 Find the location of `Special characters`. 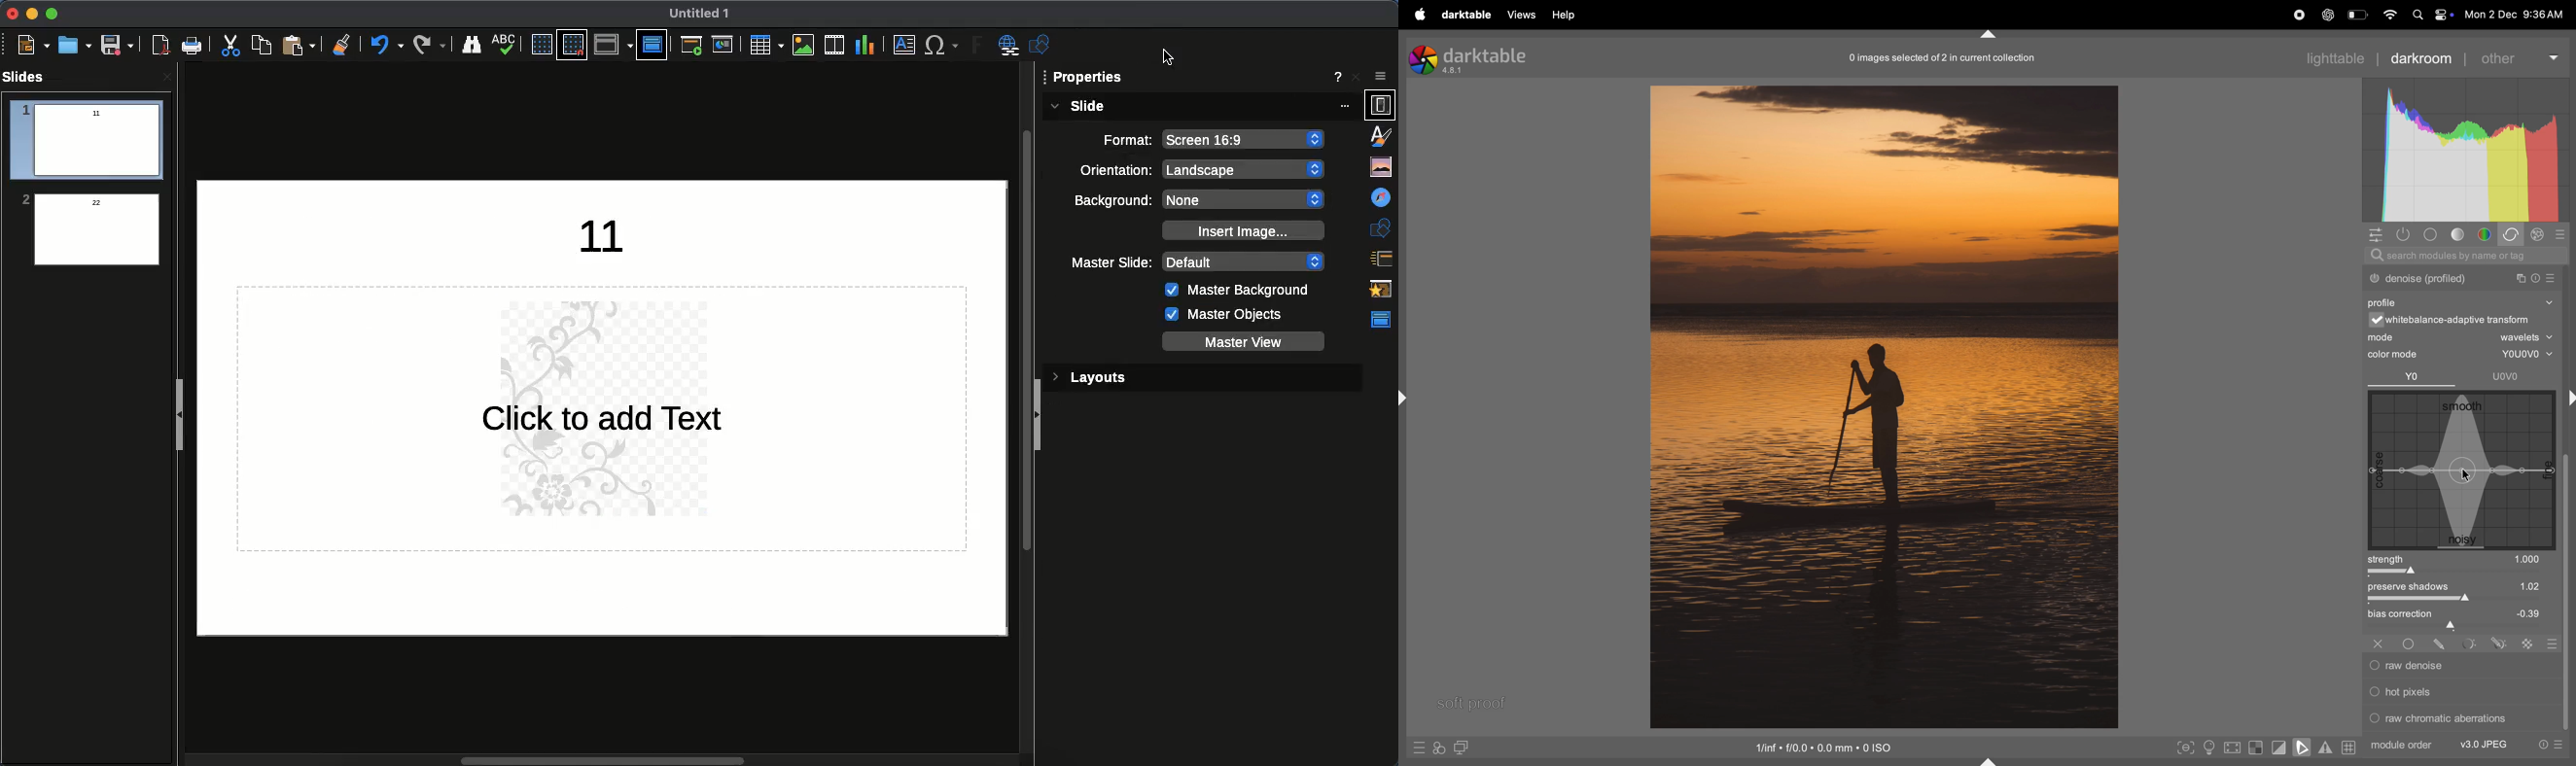

Special characters is located at coordinates (942, 46).